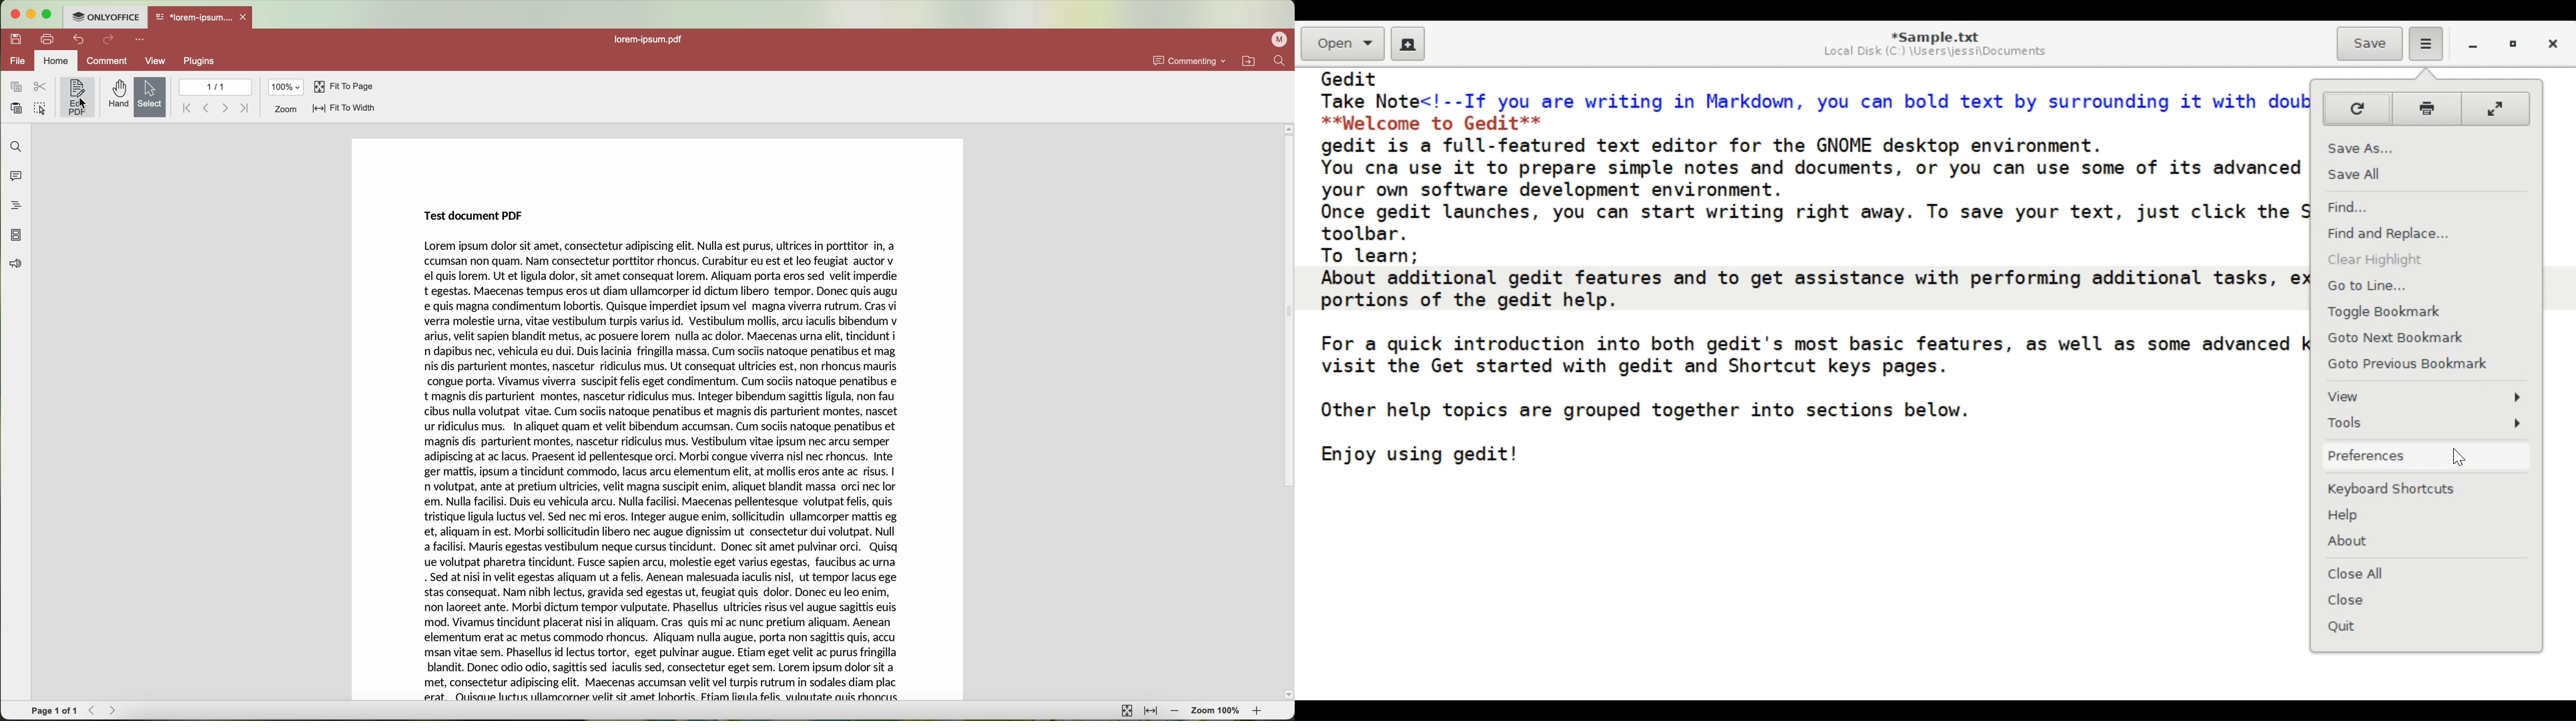 The height and width of the screenshot is (728, 2576). Describe the element at coordinates (12, 205) in the screenshot. I see `headings` at that location.